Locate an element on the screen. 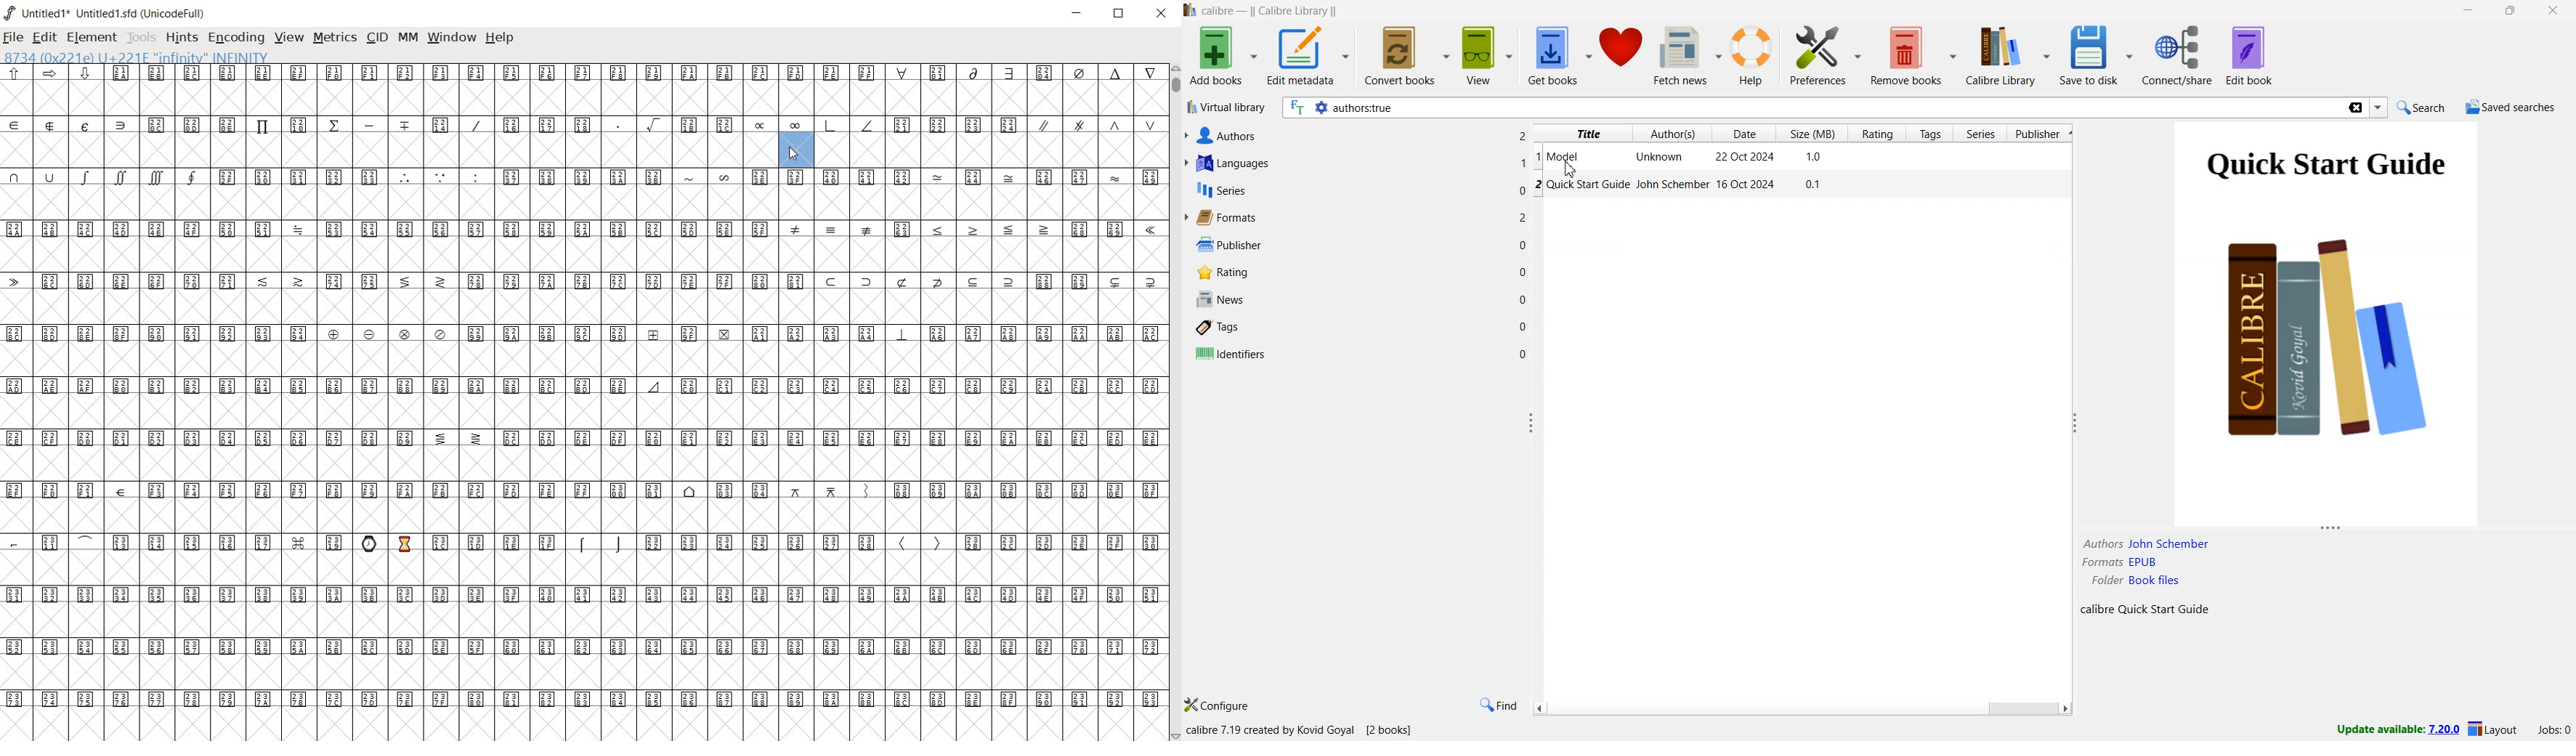 This screenshot has height=756, width=2576. saved searches is located at coordinates (2509, 109).